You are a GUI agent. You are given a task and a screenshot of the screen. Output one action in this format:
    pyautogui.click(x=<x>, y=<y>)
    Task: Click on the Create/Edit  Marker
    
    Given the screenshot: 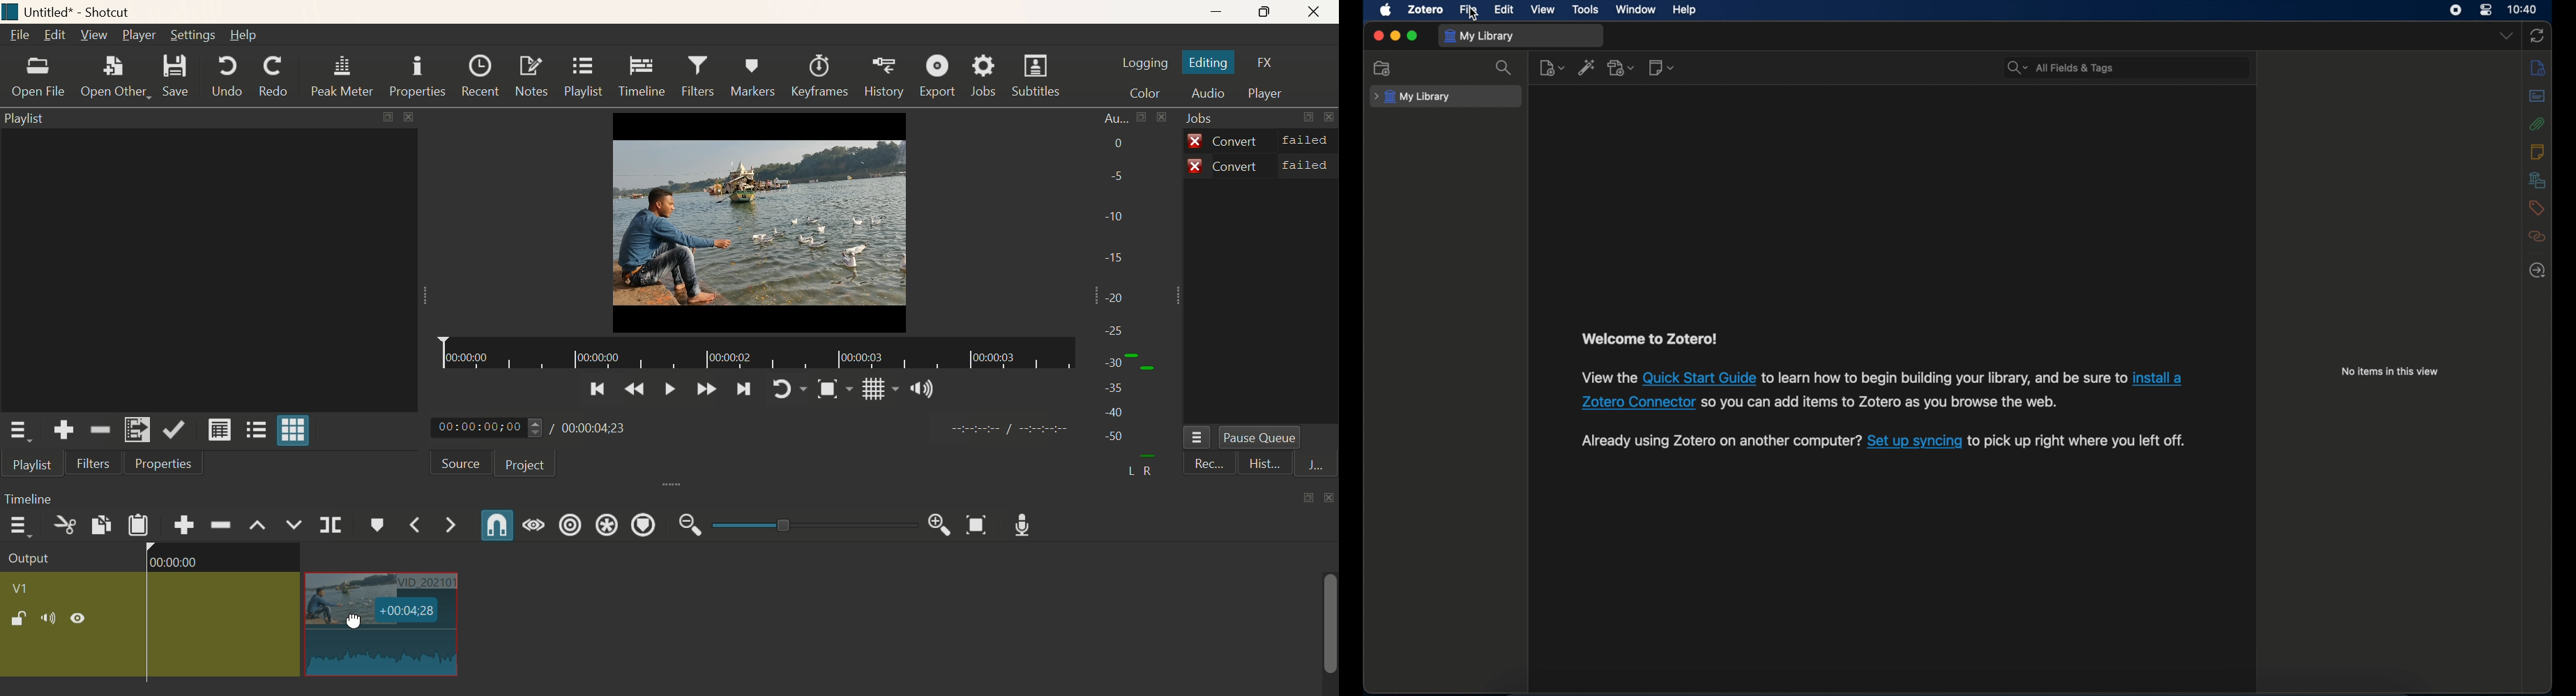 What is the action you would take?
    pyautogui.click(x=378, y=527)
    